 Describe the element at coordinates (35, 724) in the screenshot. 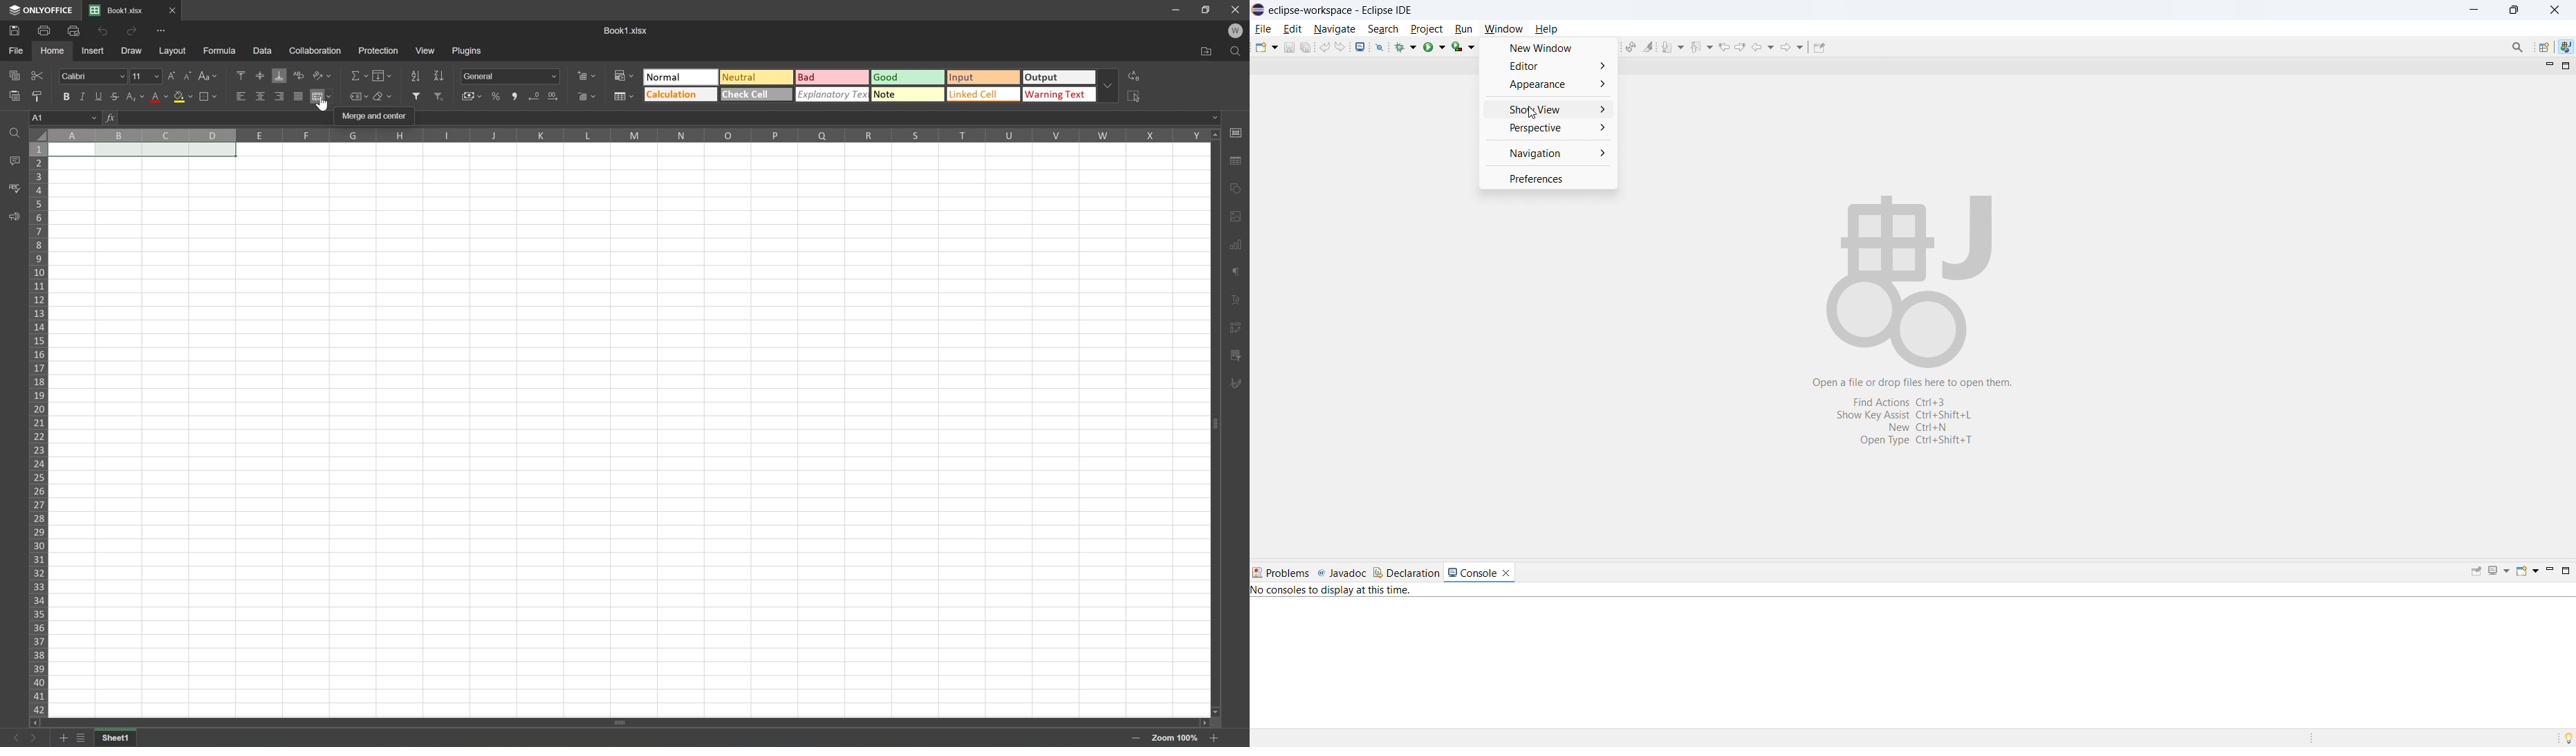

I see `Scroll left` at that location.